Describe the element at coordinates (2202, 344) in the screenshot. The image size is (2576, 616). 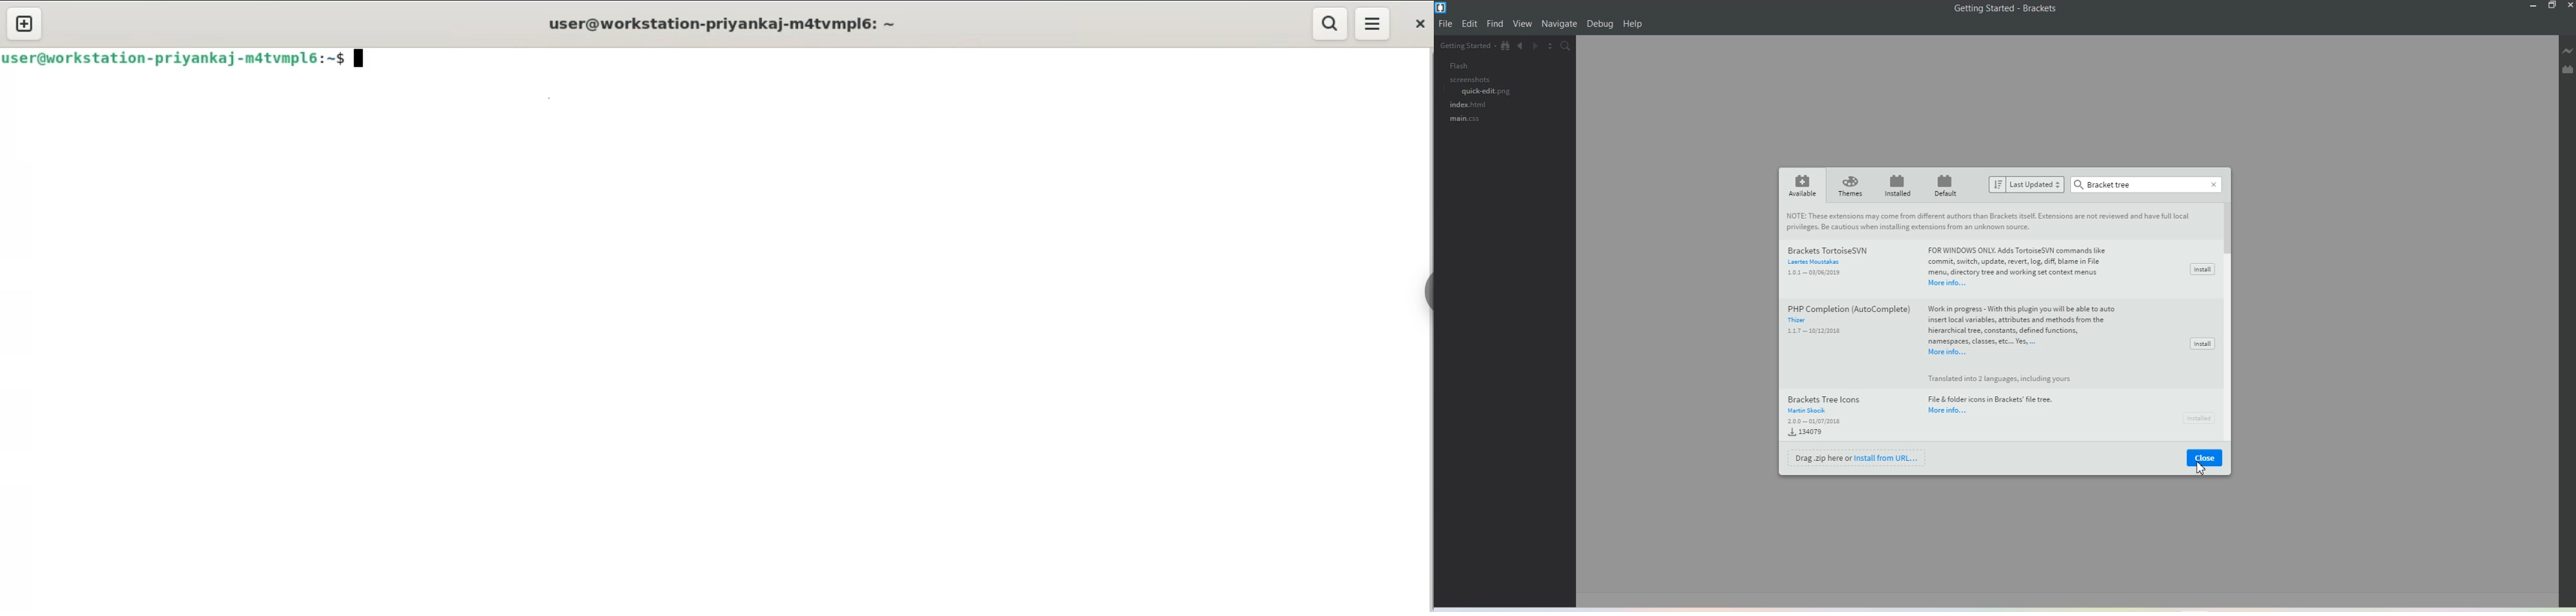
I see `Install` at that location.